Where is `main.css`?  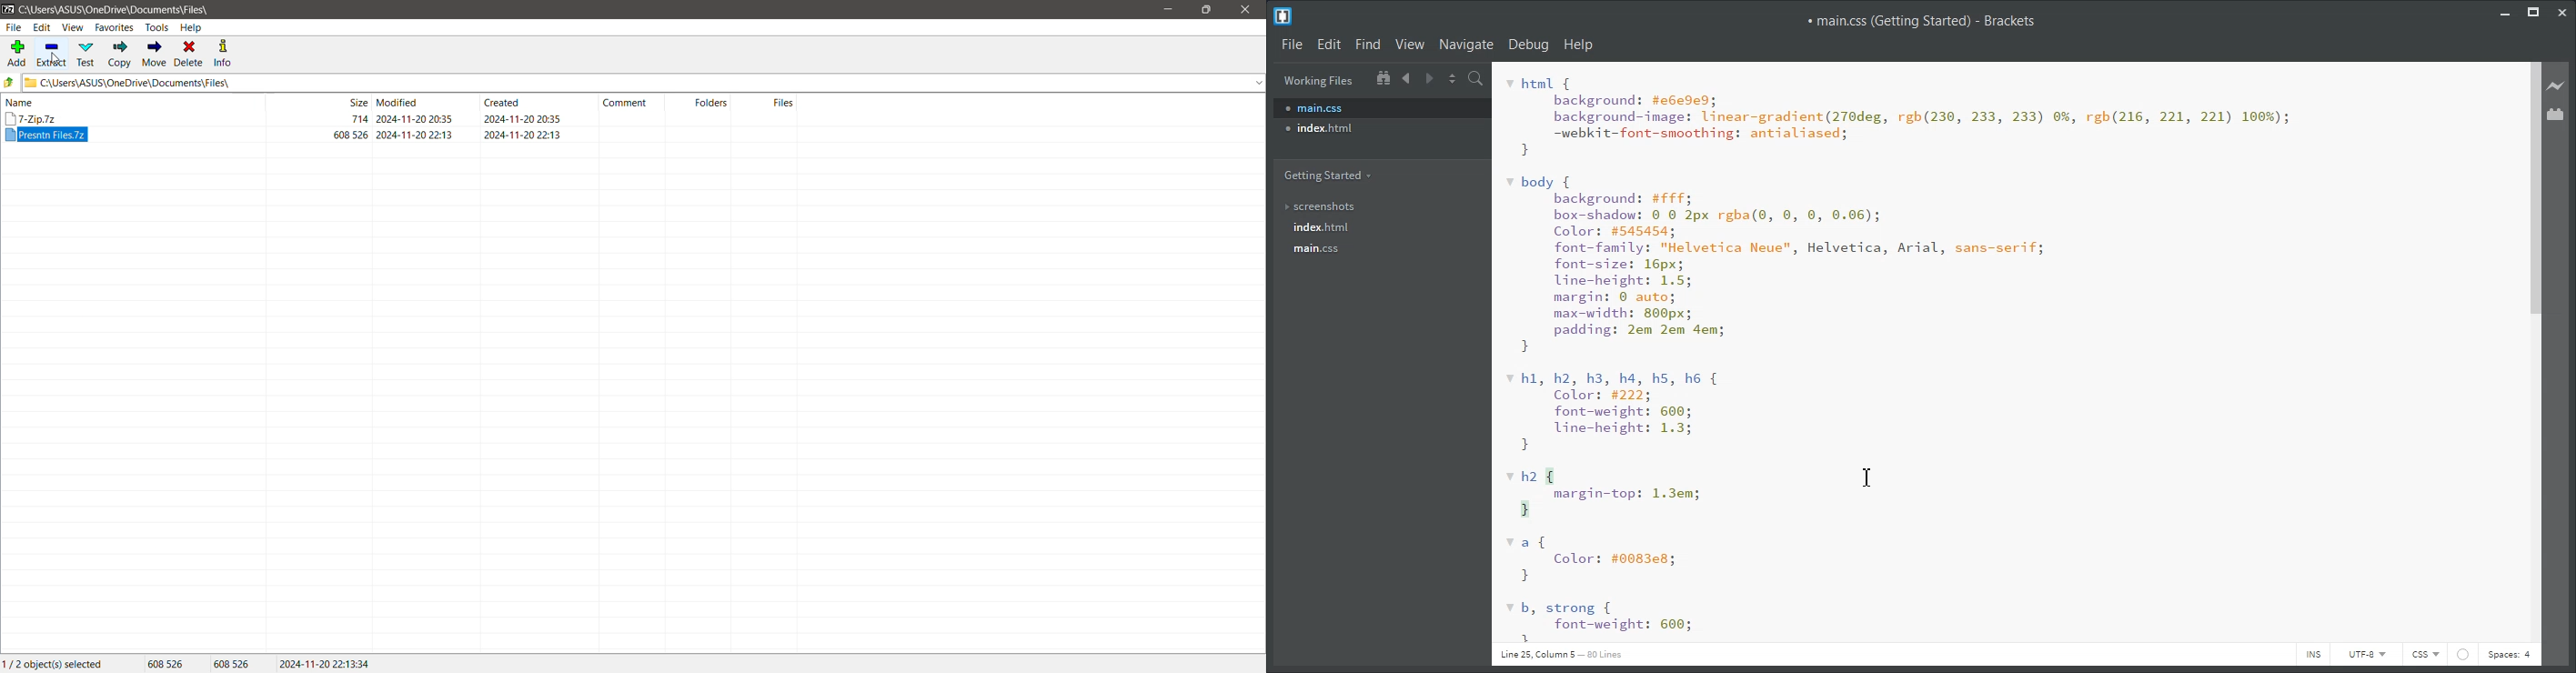 main.css is located at coordinates (1382, 107).